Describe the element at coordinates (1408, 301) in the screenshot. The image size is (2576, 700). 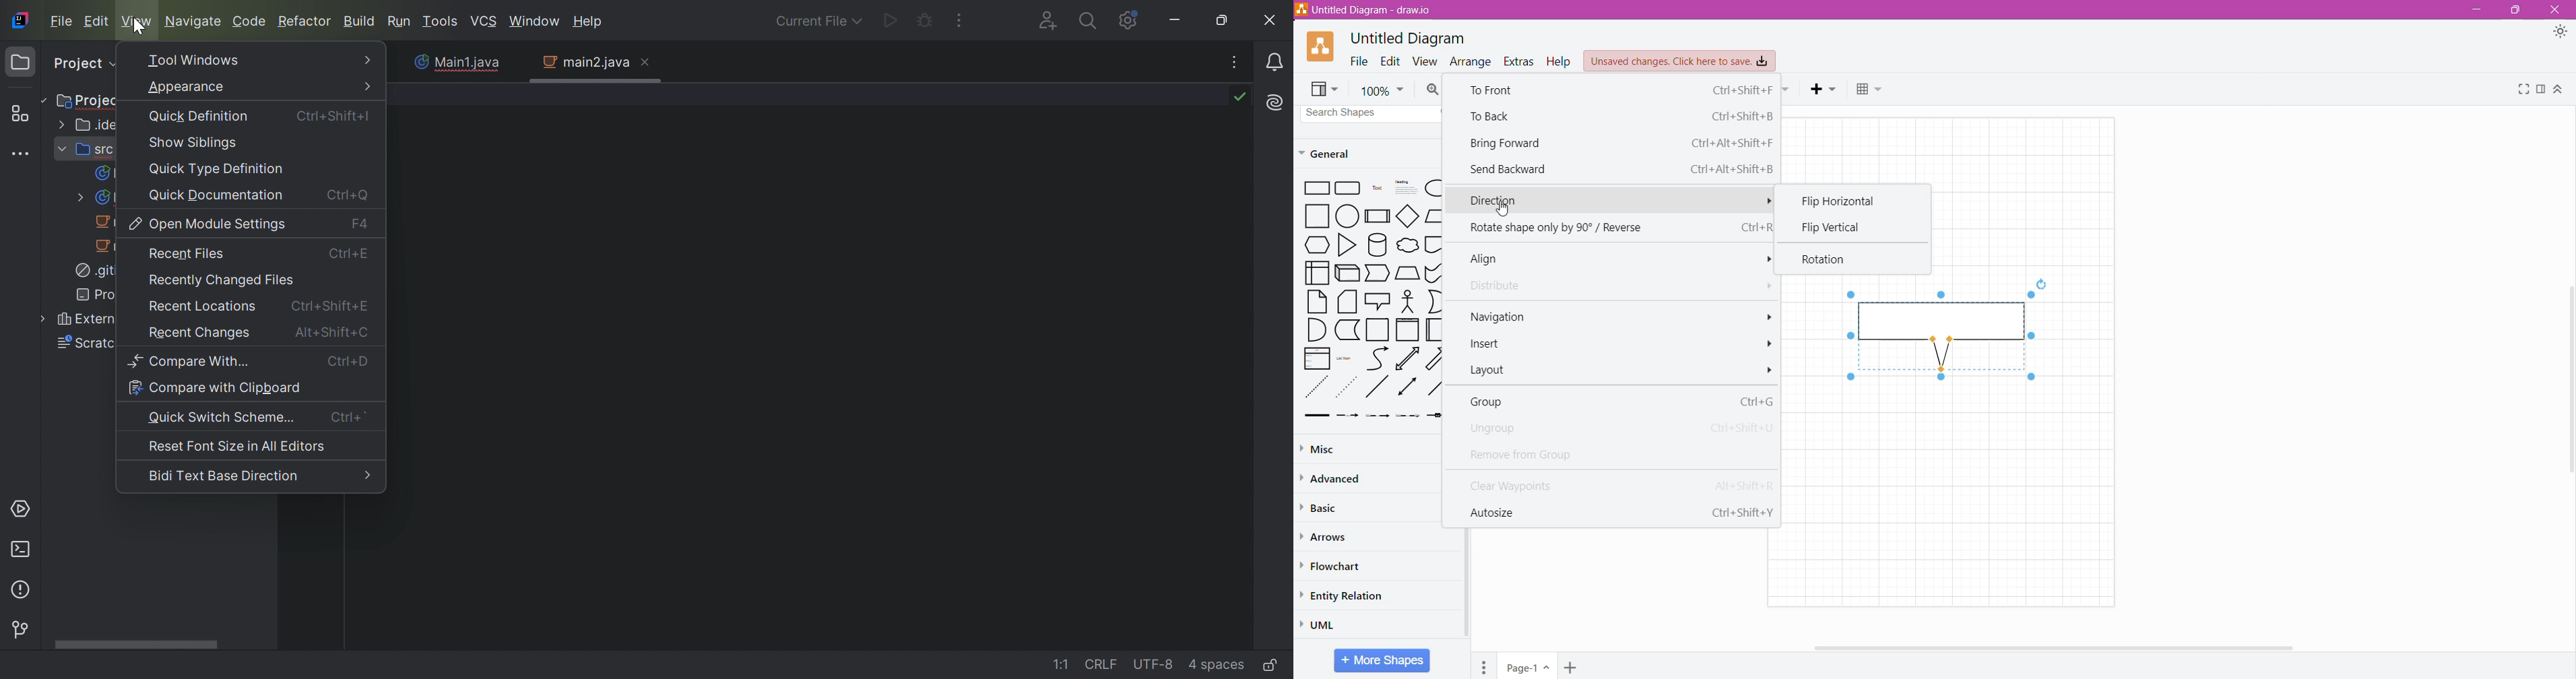
I see `Stick Figure` at that location.